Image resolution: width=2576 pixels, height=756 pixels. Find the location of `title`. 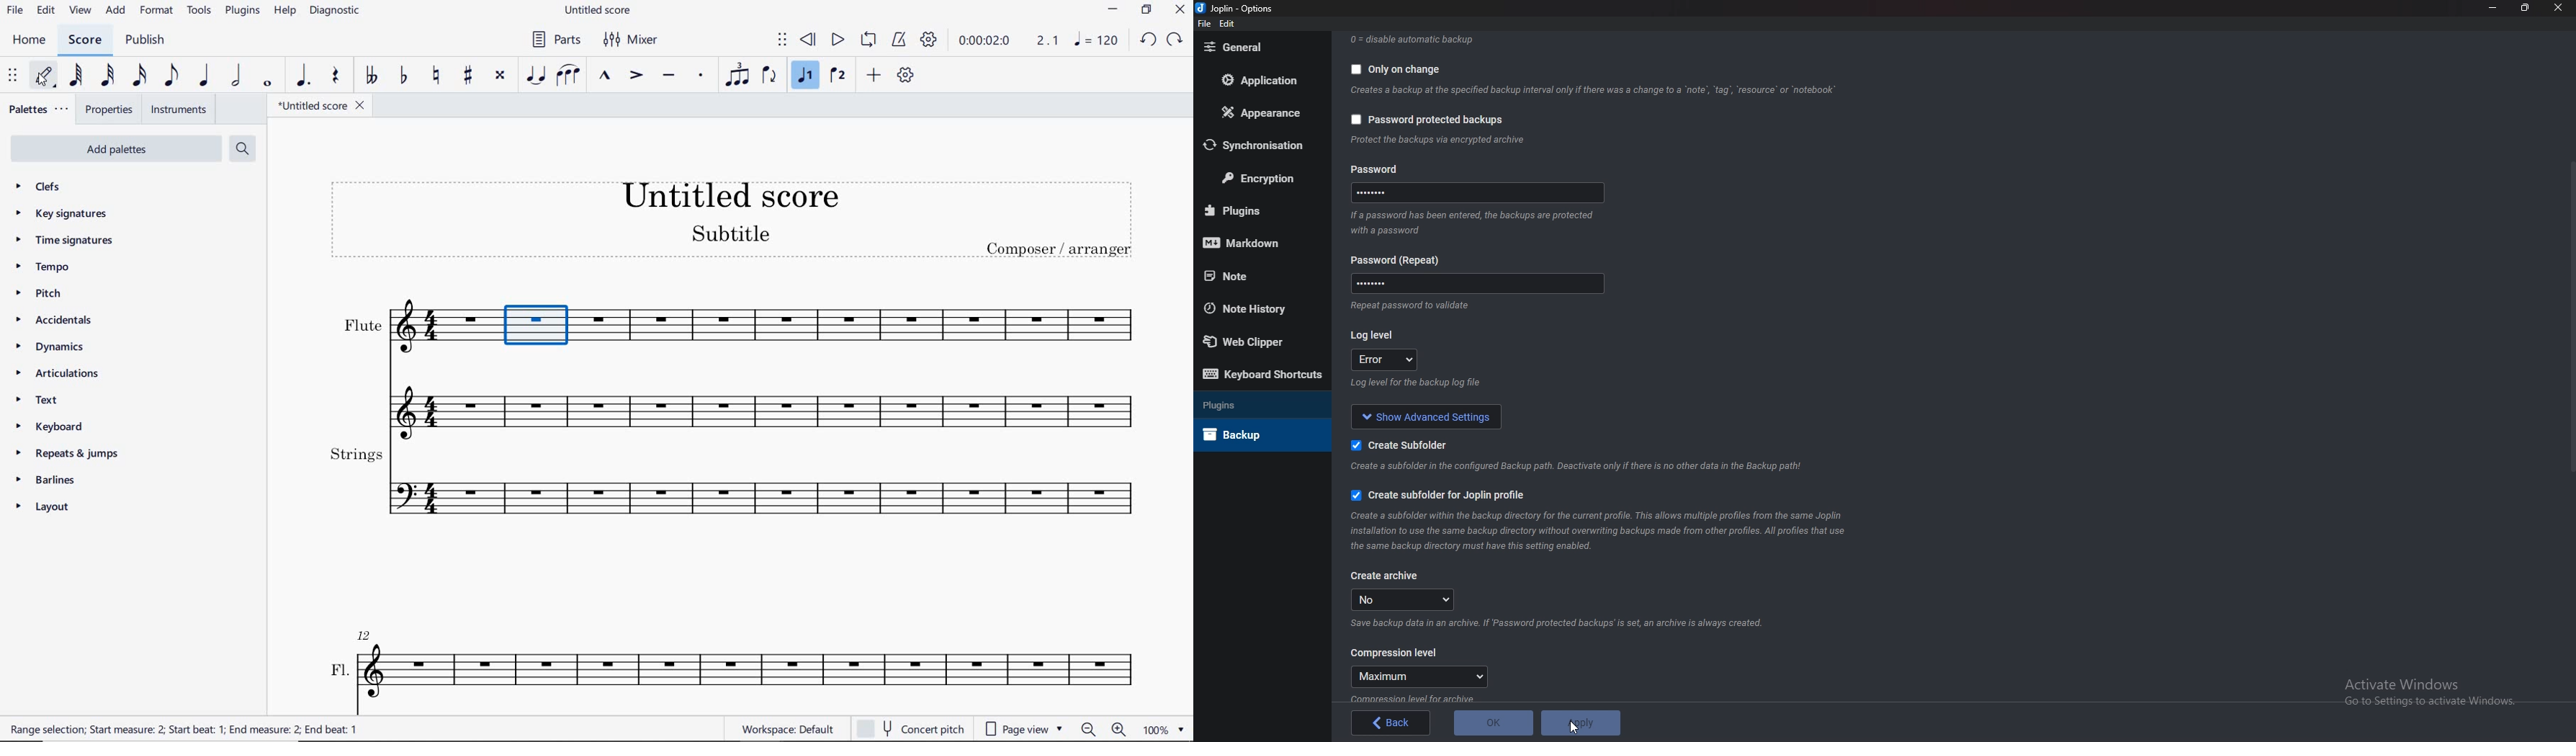

title is located at coordinates (733, 220).